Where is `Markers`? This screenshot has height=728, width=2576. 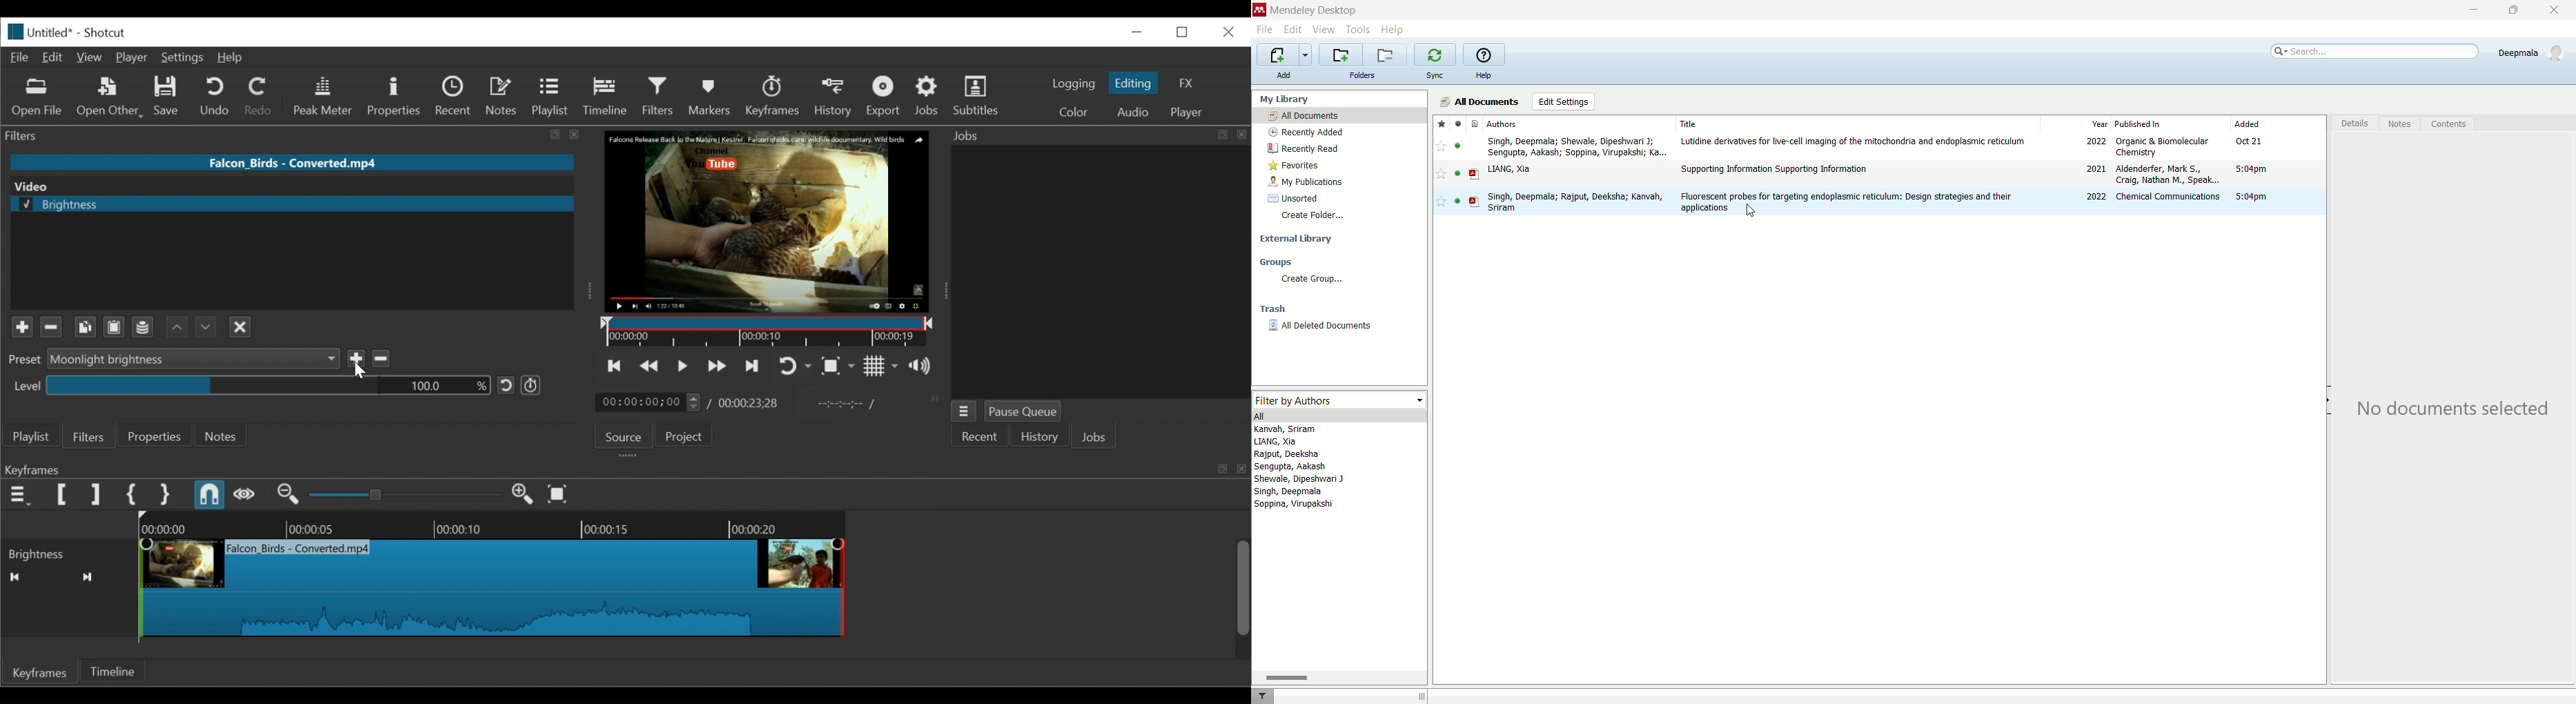
Markers is located at coordinates (711, 96).